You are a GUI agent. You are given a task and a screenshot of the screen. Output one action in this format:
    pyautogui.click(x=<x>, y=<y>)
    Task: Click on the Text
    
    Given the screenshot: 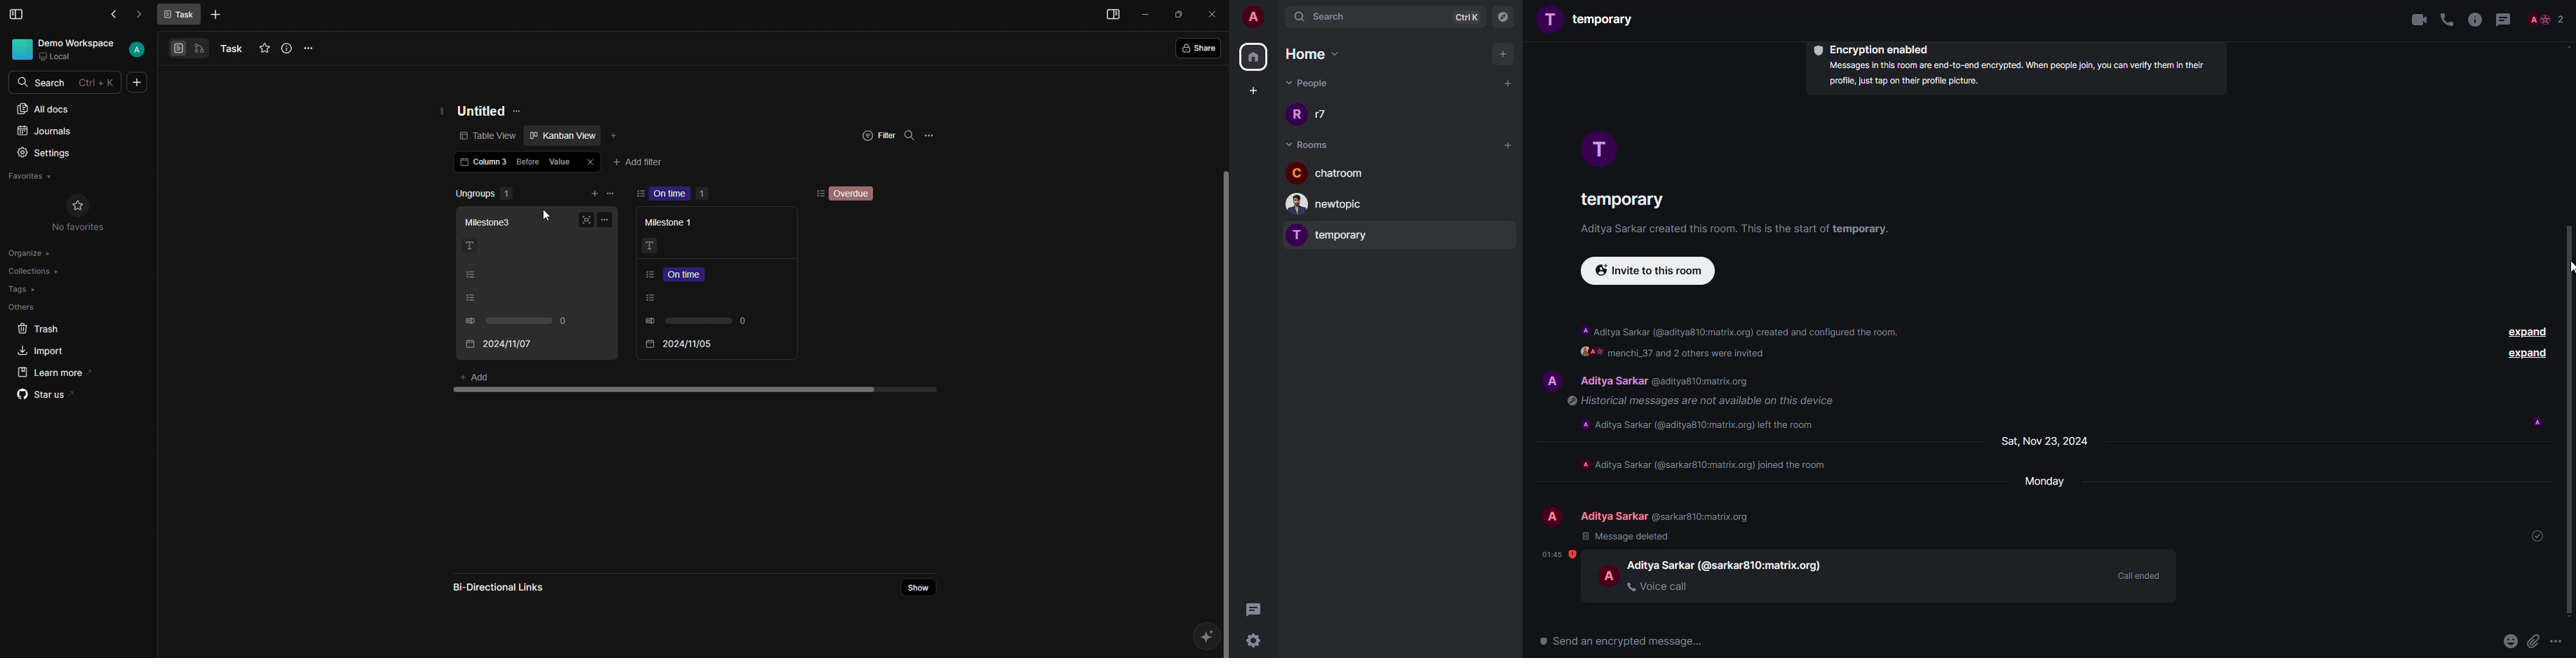 What is the action you would take?
    pyautogui.click(x=481, y=246)
    